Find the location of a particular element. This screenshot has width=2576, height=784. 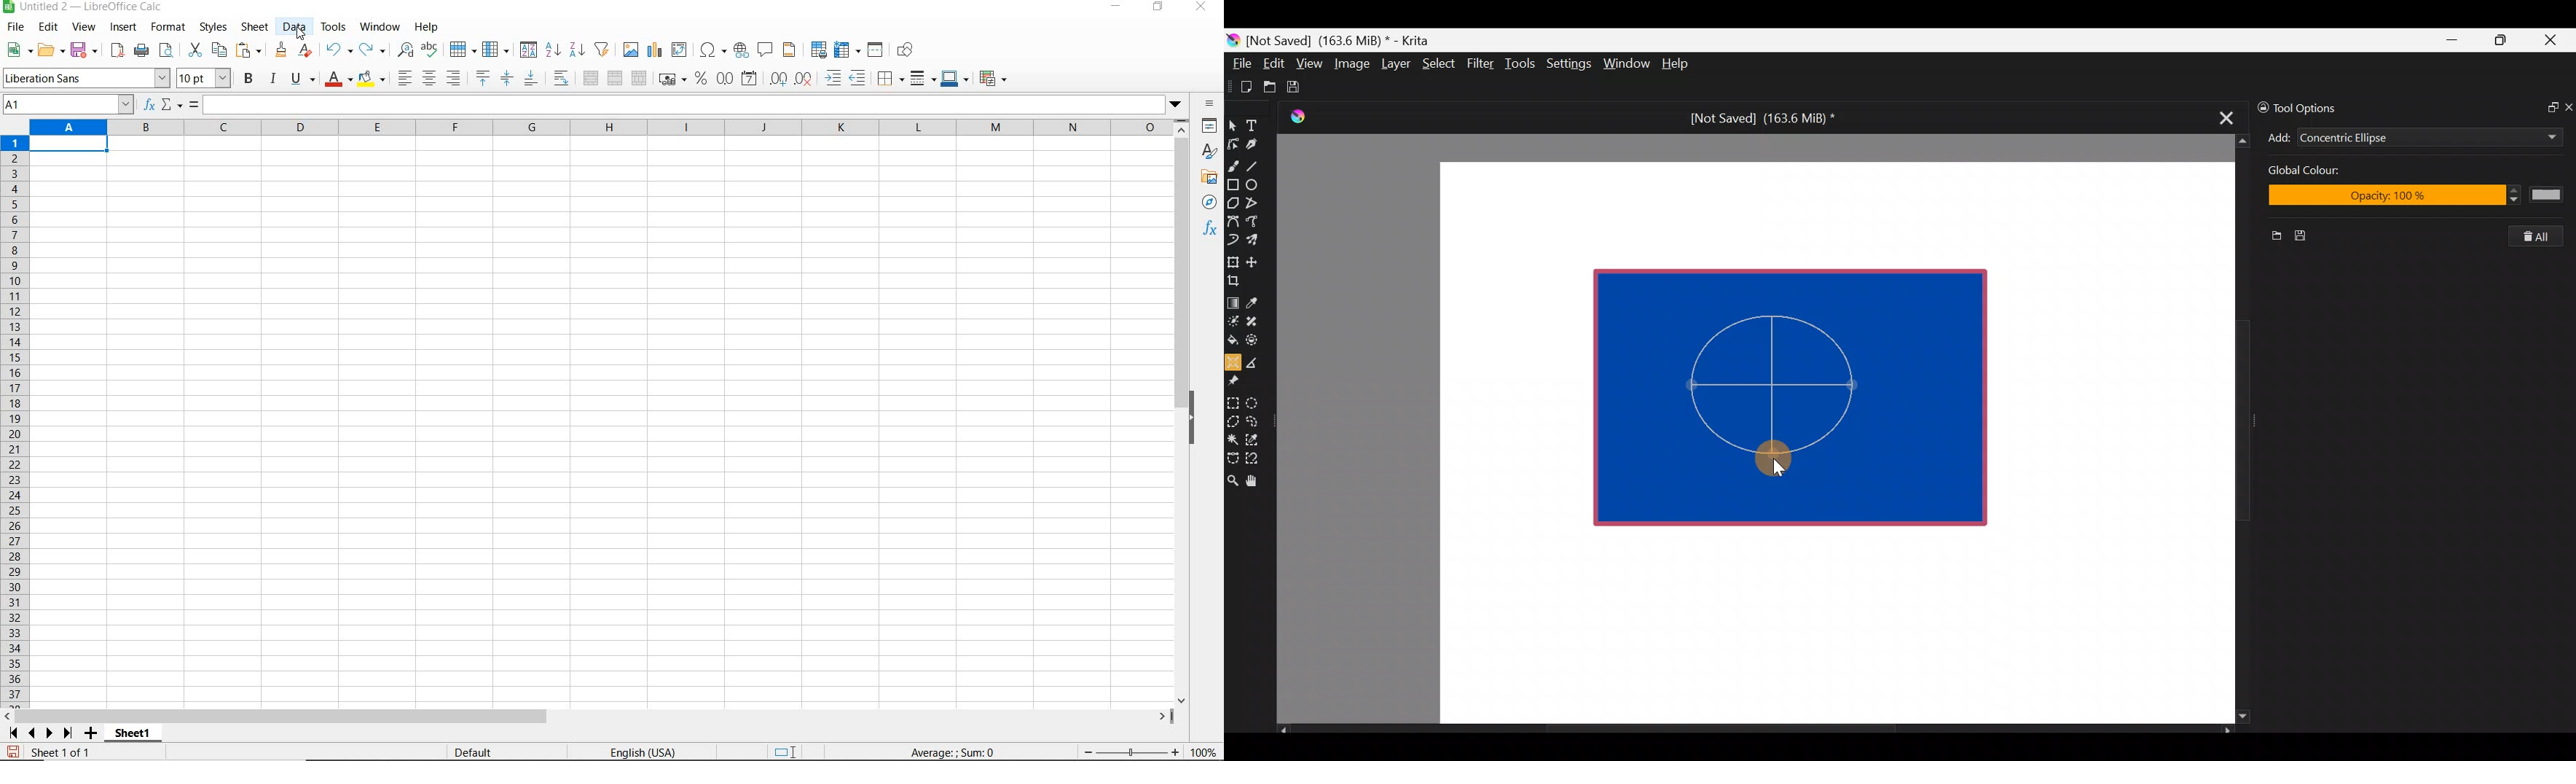

styles is located at coordinates (1210, 153).